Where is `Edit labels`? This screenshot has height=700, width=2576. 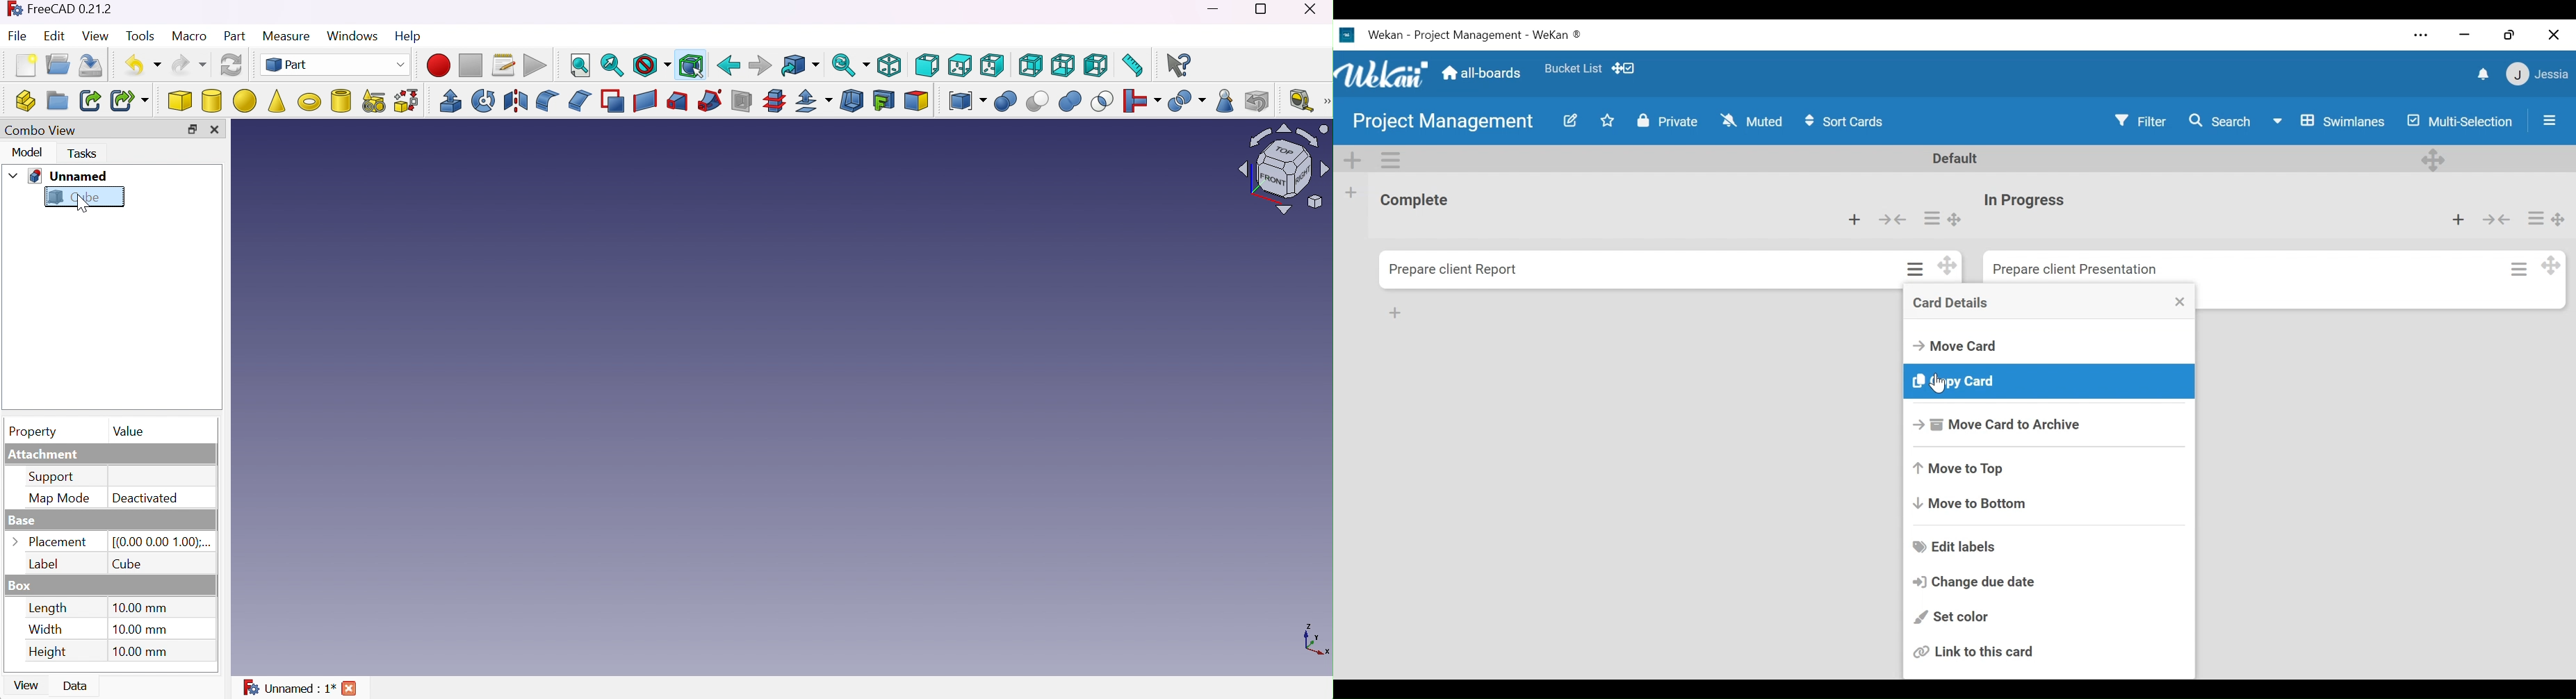 Edit labels is located at coordinates (1957, 546).